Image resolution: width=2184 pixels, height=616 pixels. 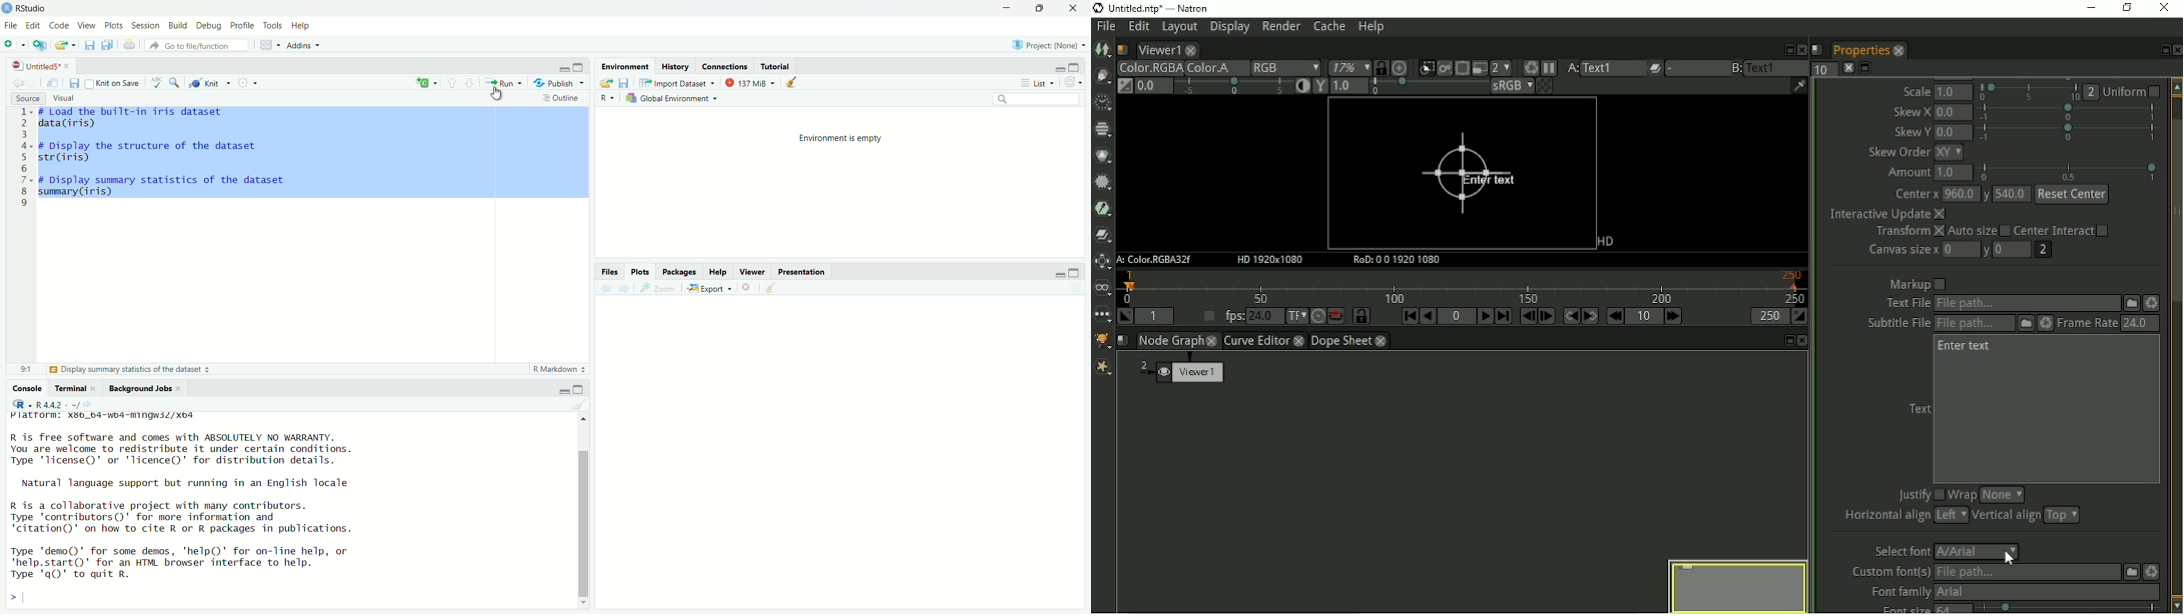 What do you see at coordinates (169, 161) in the screenshot?
I see `# Load the built-in iris datasetdata(iris)# Display the structure of the datasetstr(iris)# Display summary statistics of the datasetsummary (iris)` at bounding box center [169, 161].